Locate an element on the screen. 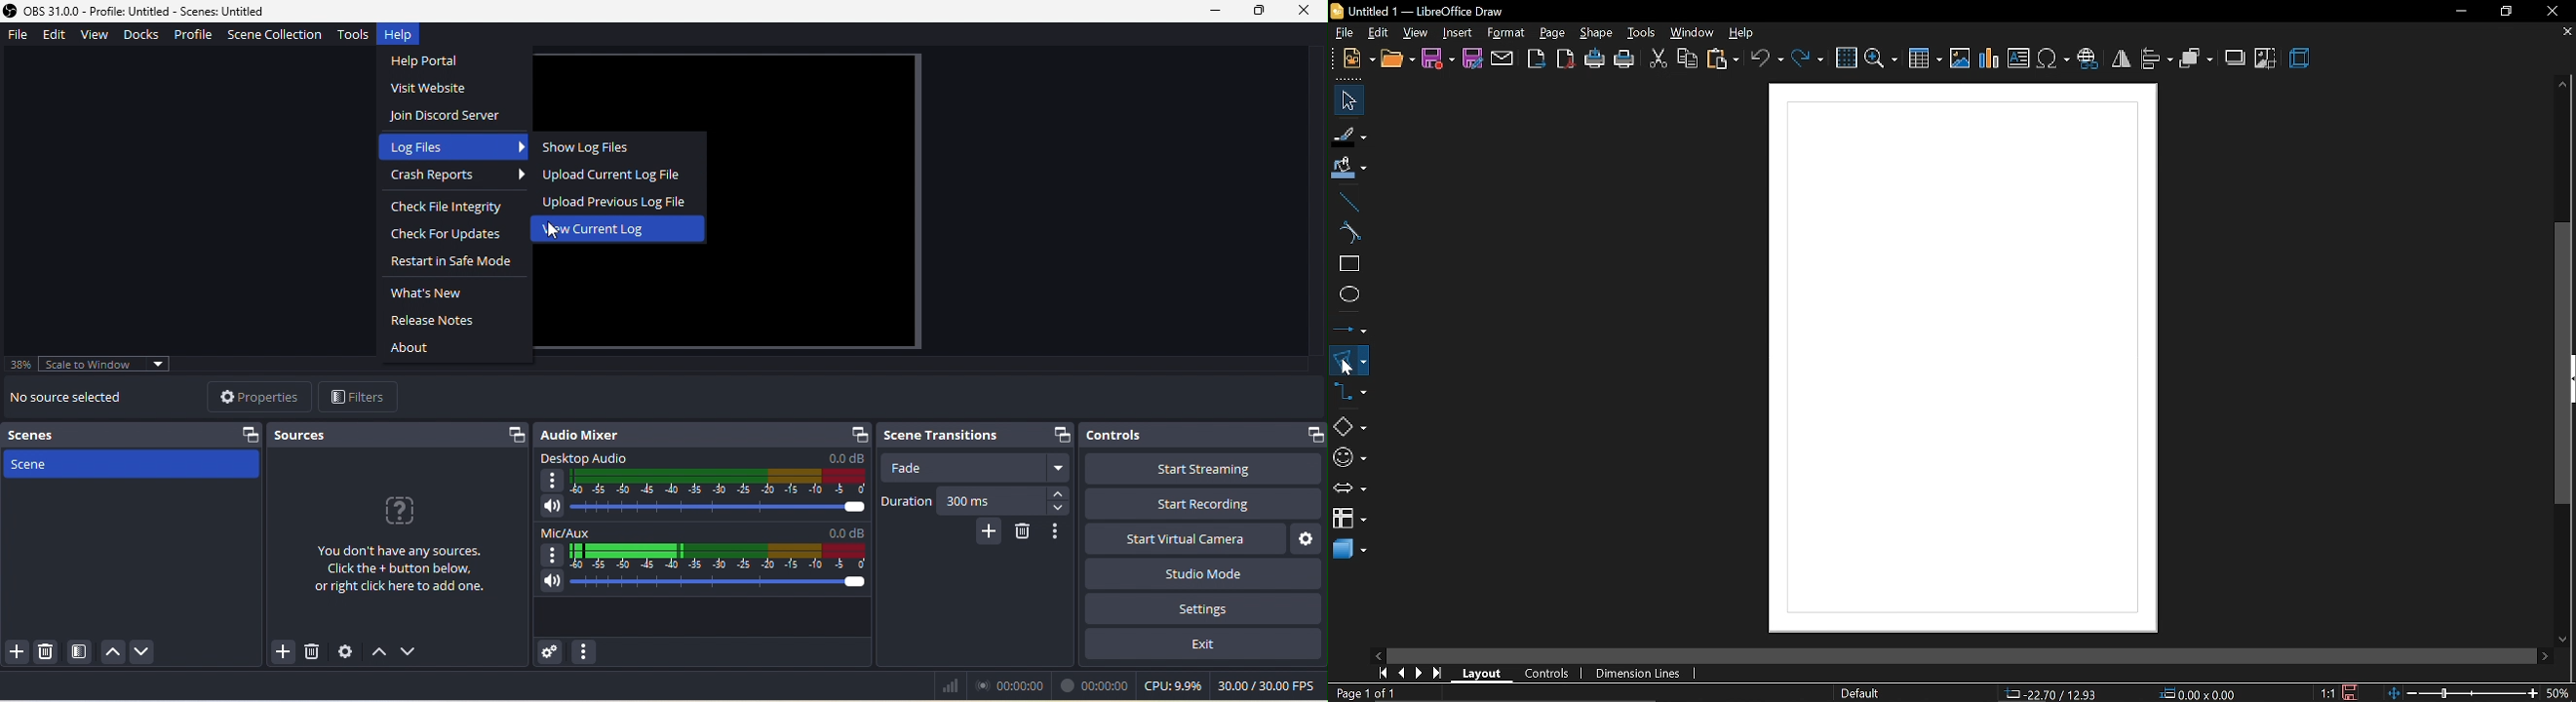  shadow is located at coordinates (2237, 57).